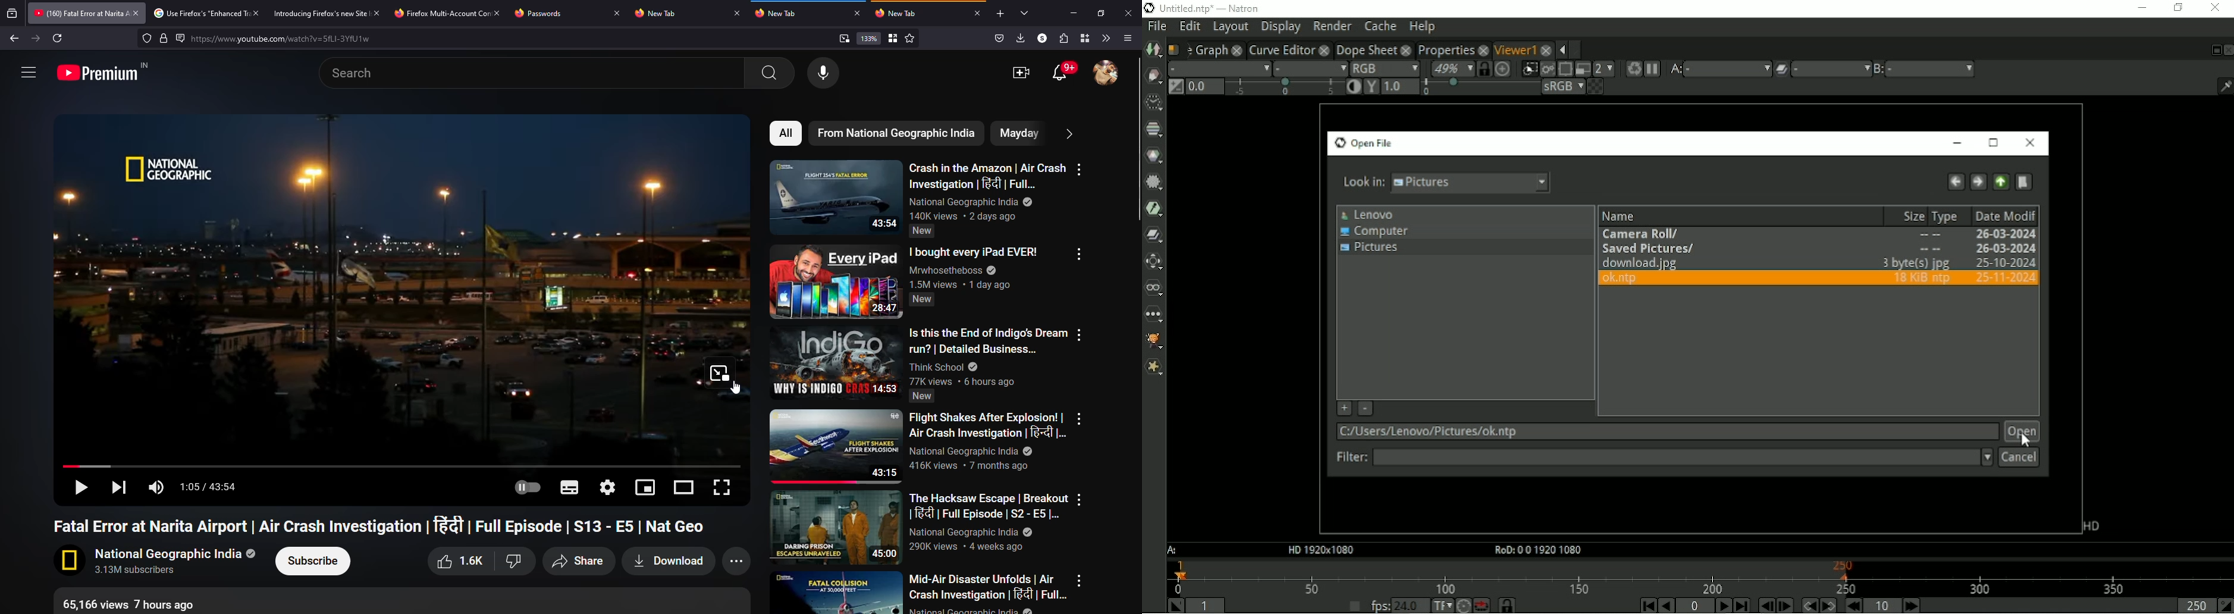  What do you see at coordinates (377, 12) in the screenshot?
I see `close` at bounding box center [377, 12].